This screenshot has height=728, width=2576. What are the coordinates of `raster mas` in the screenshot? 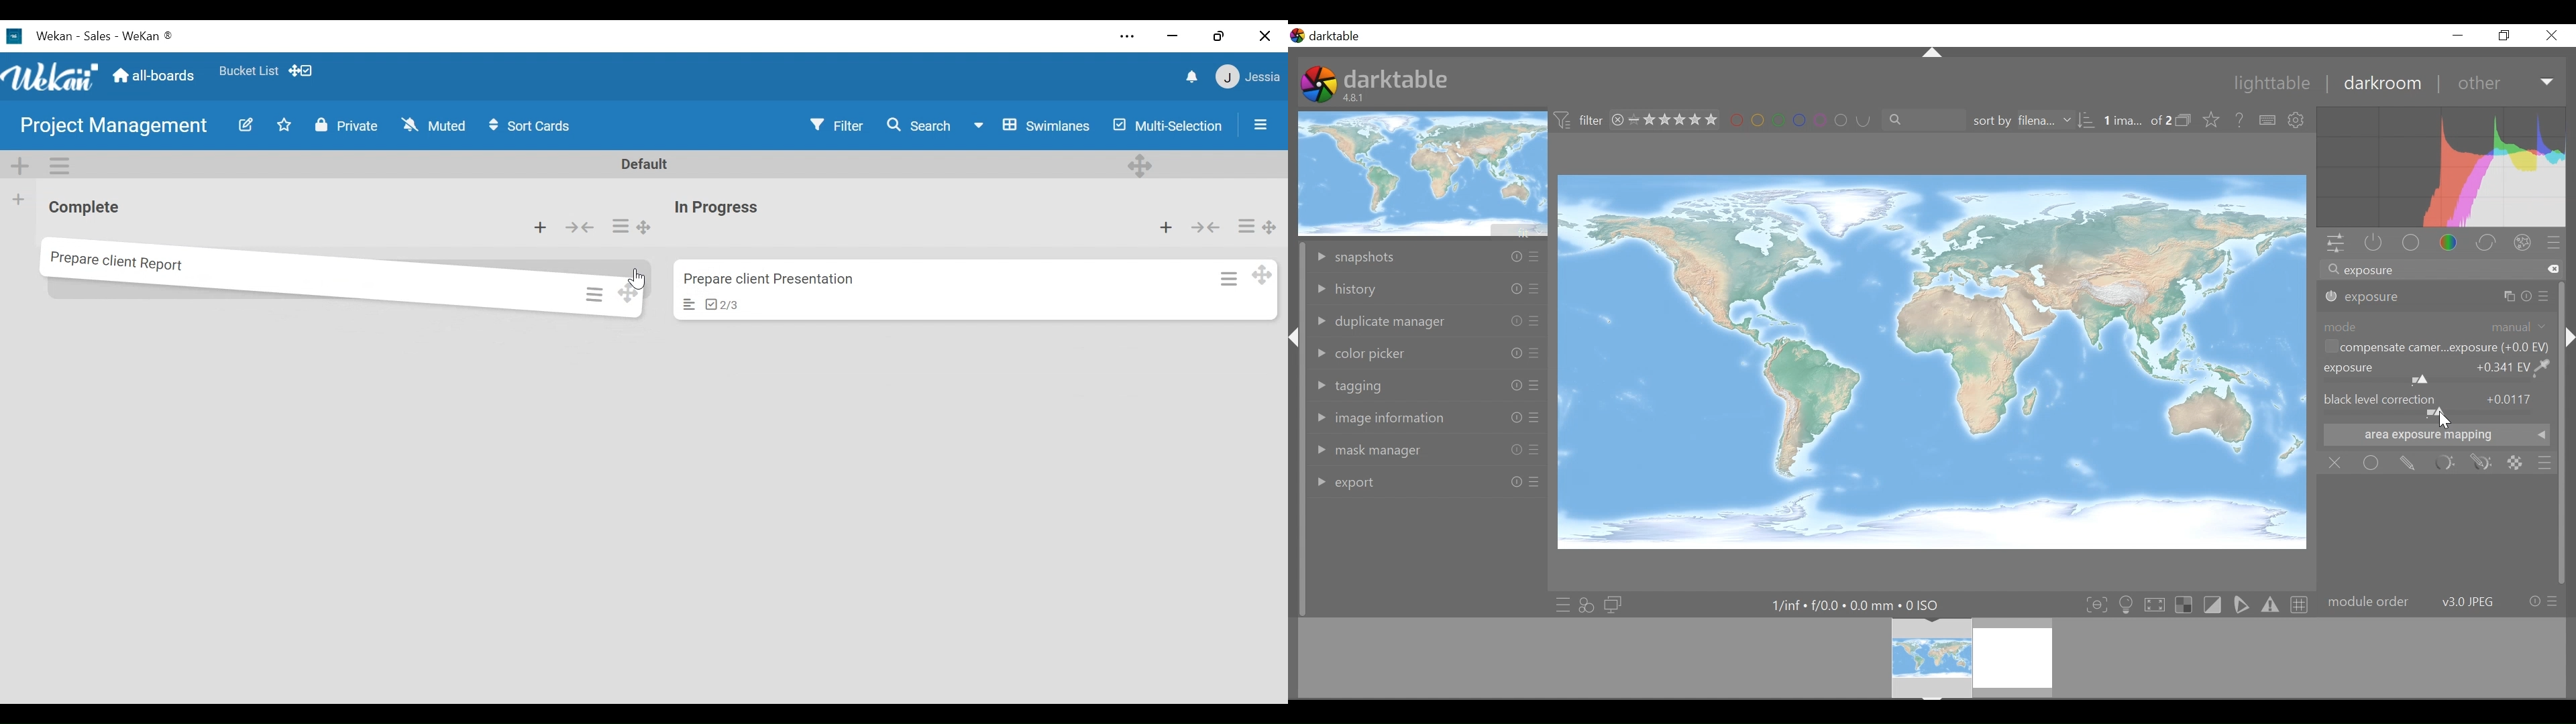 It's located at (2517, 463).